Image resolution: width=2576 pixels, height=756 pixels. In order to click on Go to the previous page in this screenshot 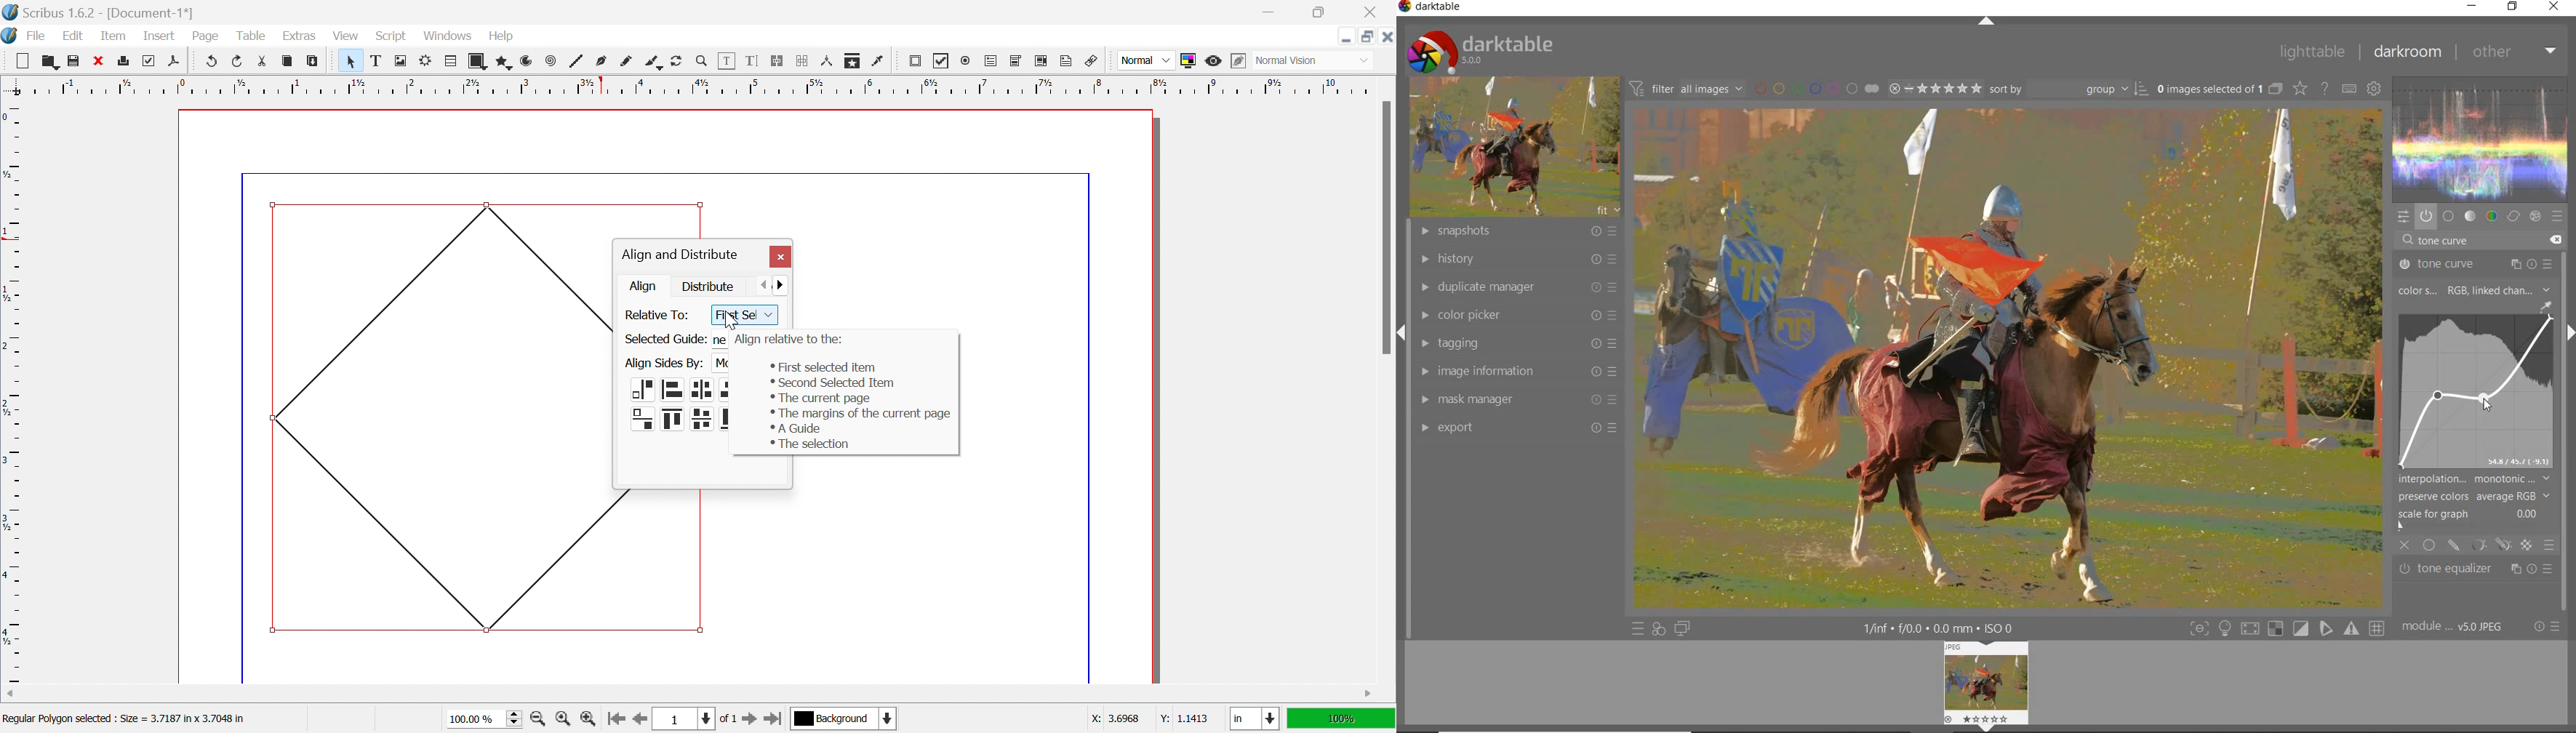, I will do `click(638, 724)`.